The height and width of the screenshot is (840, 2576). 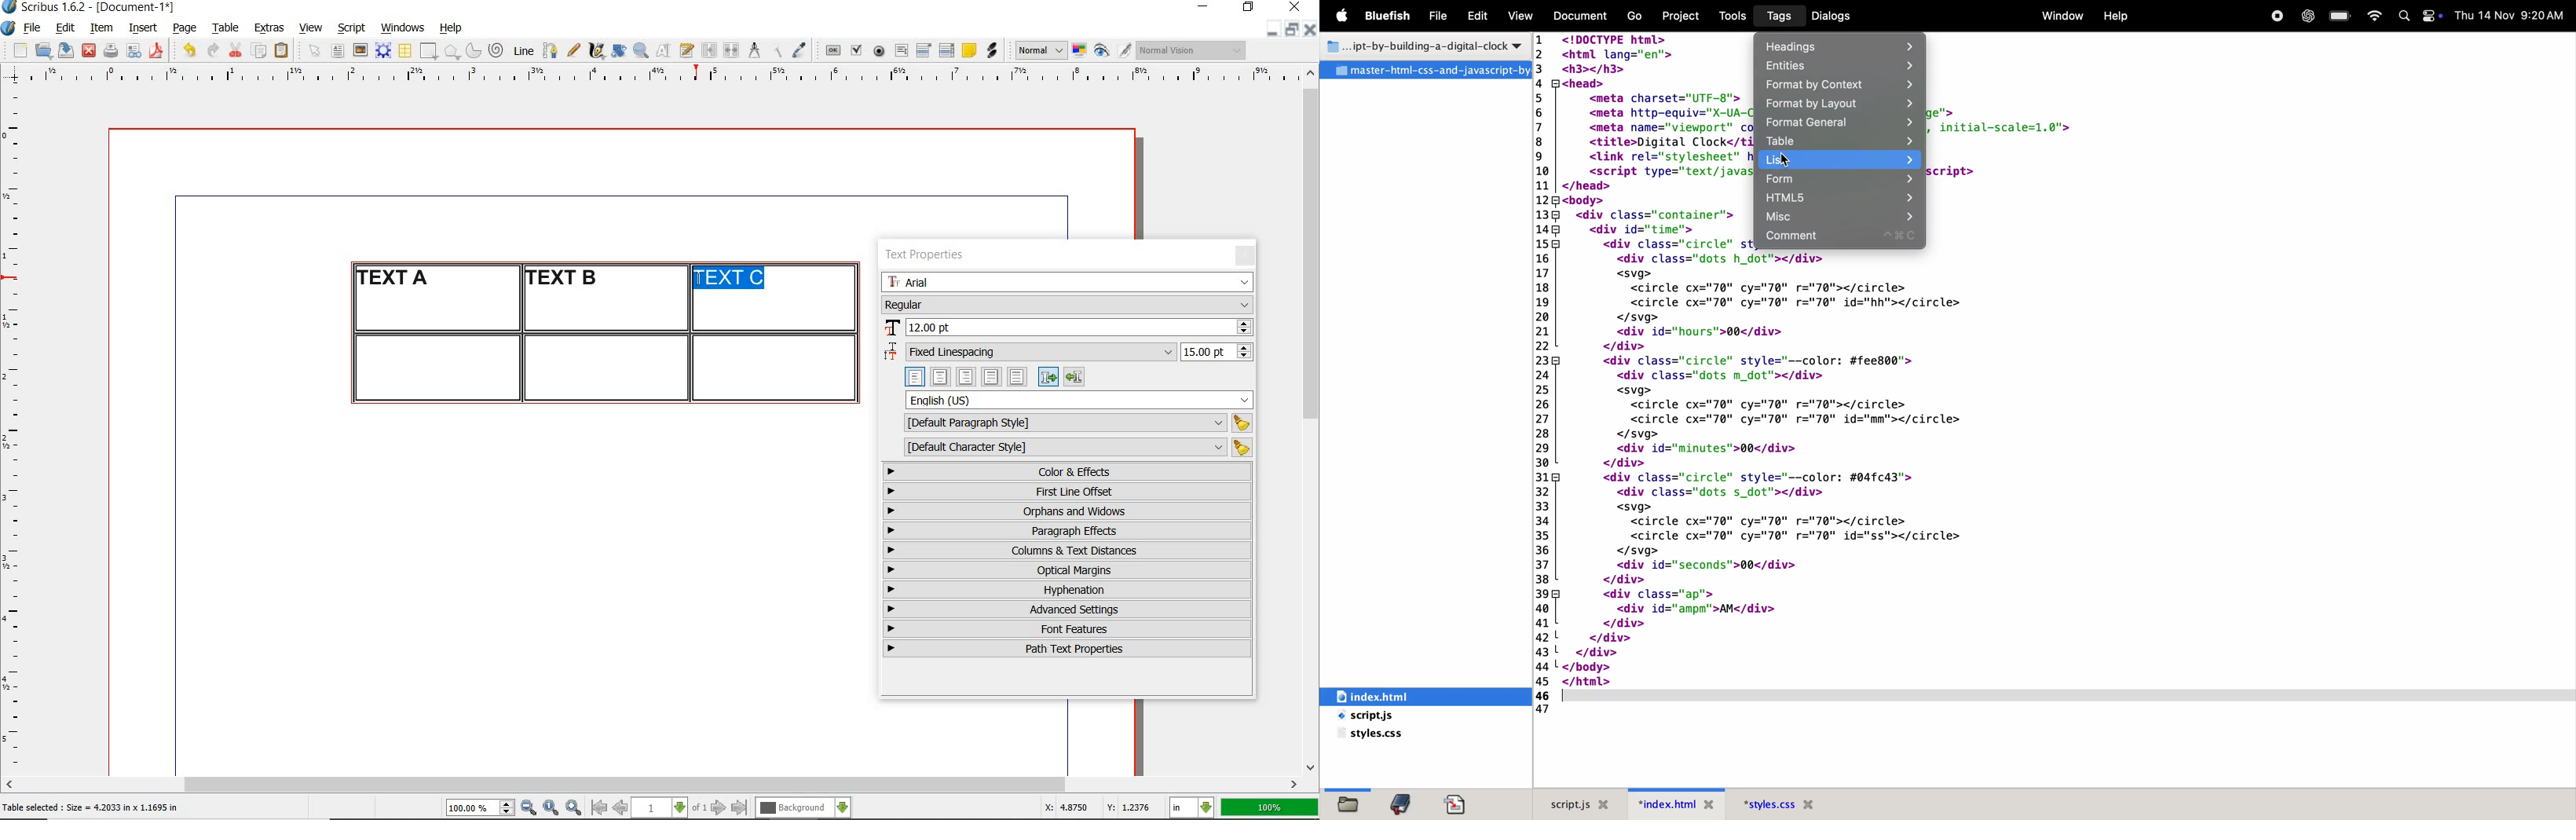 I want to click on hyphenation, so click(x=1067, y=590).